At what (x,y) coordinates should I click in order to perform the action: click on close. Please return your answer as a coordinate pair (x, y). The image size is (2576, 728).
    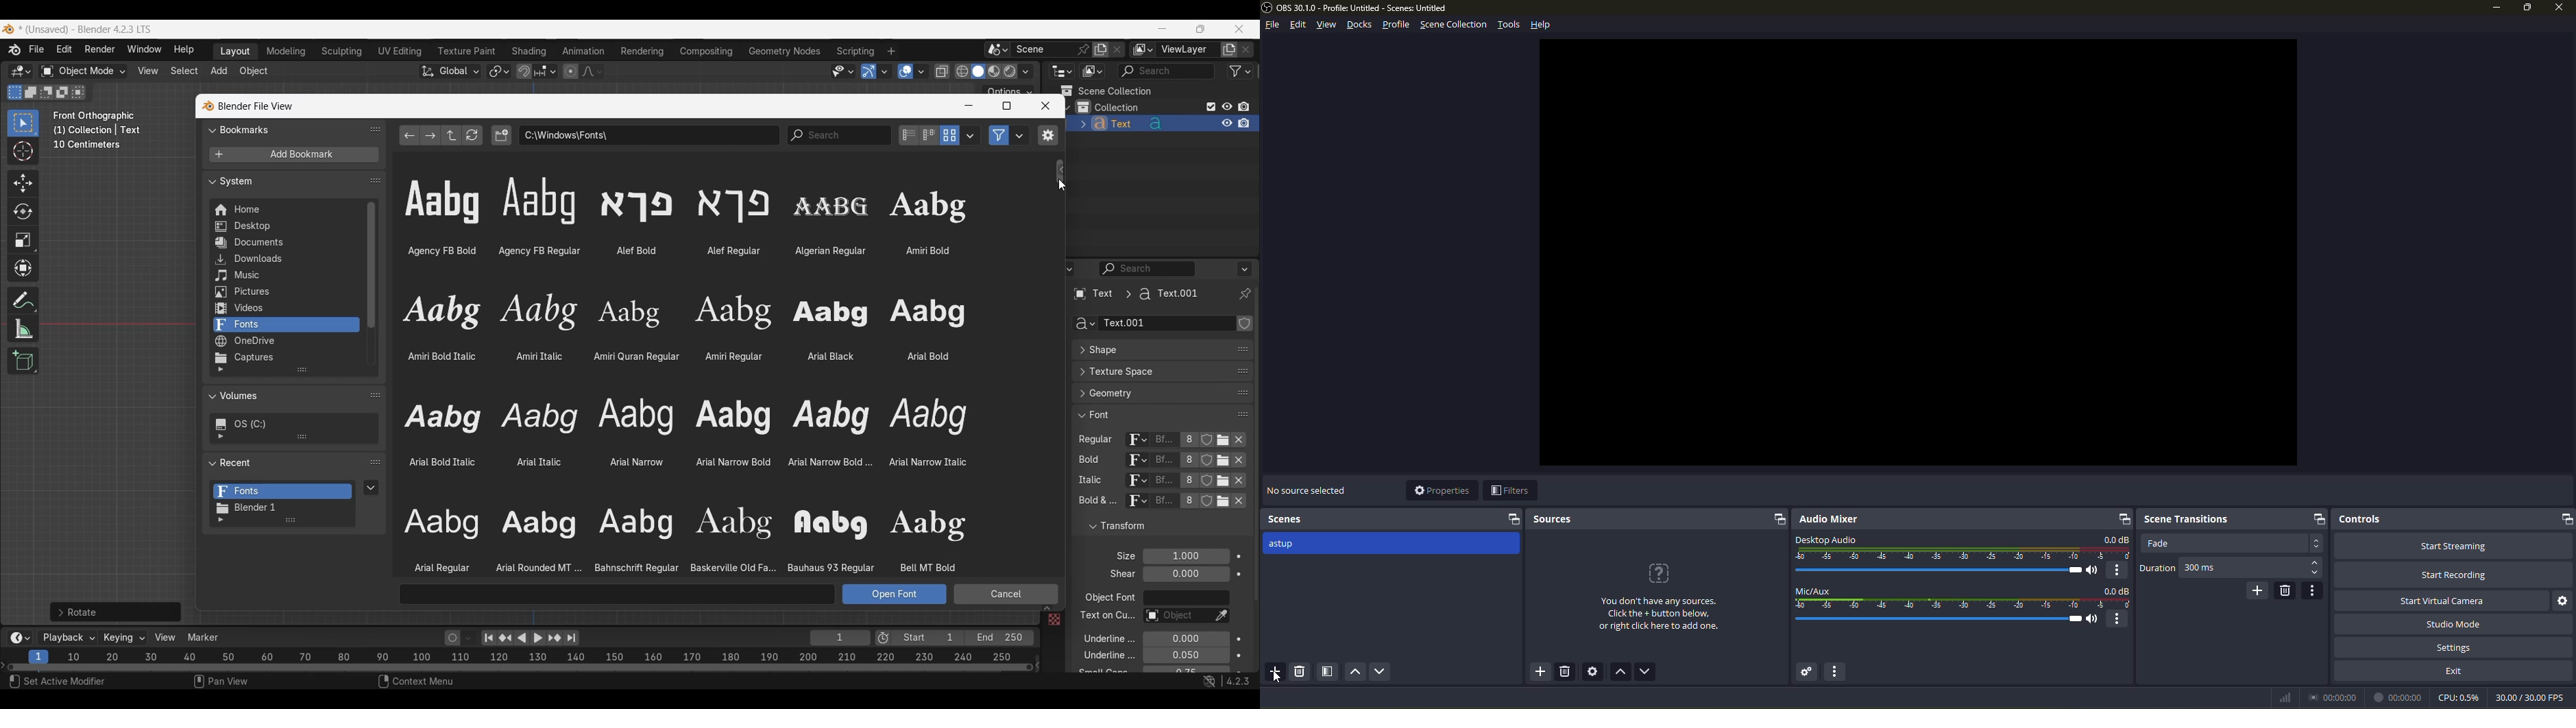
    Looking at the image, I should click on (2560, 8).